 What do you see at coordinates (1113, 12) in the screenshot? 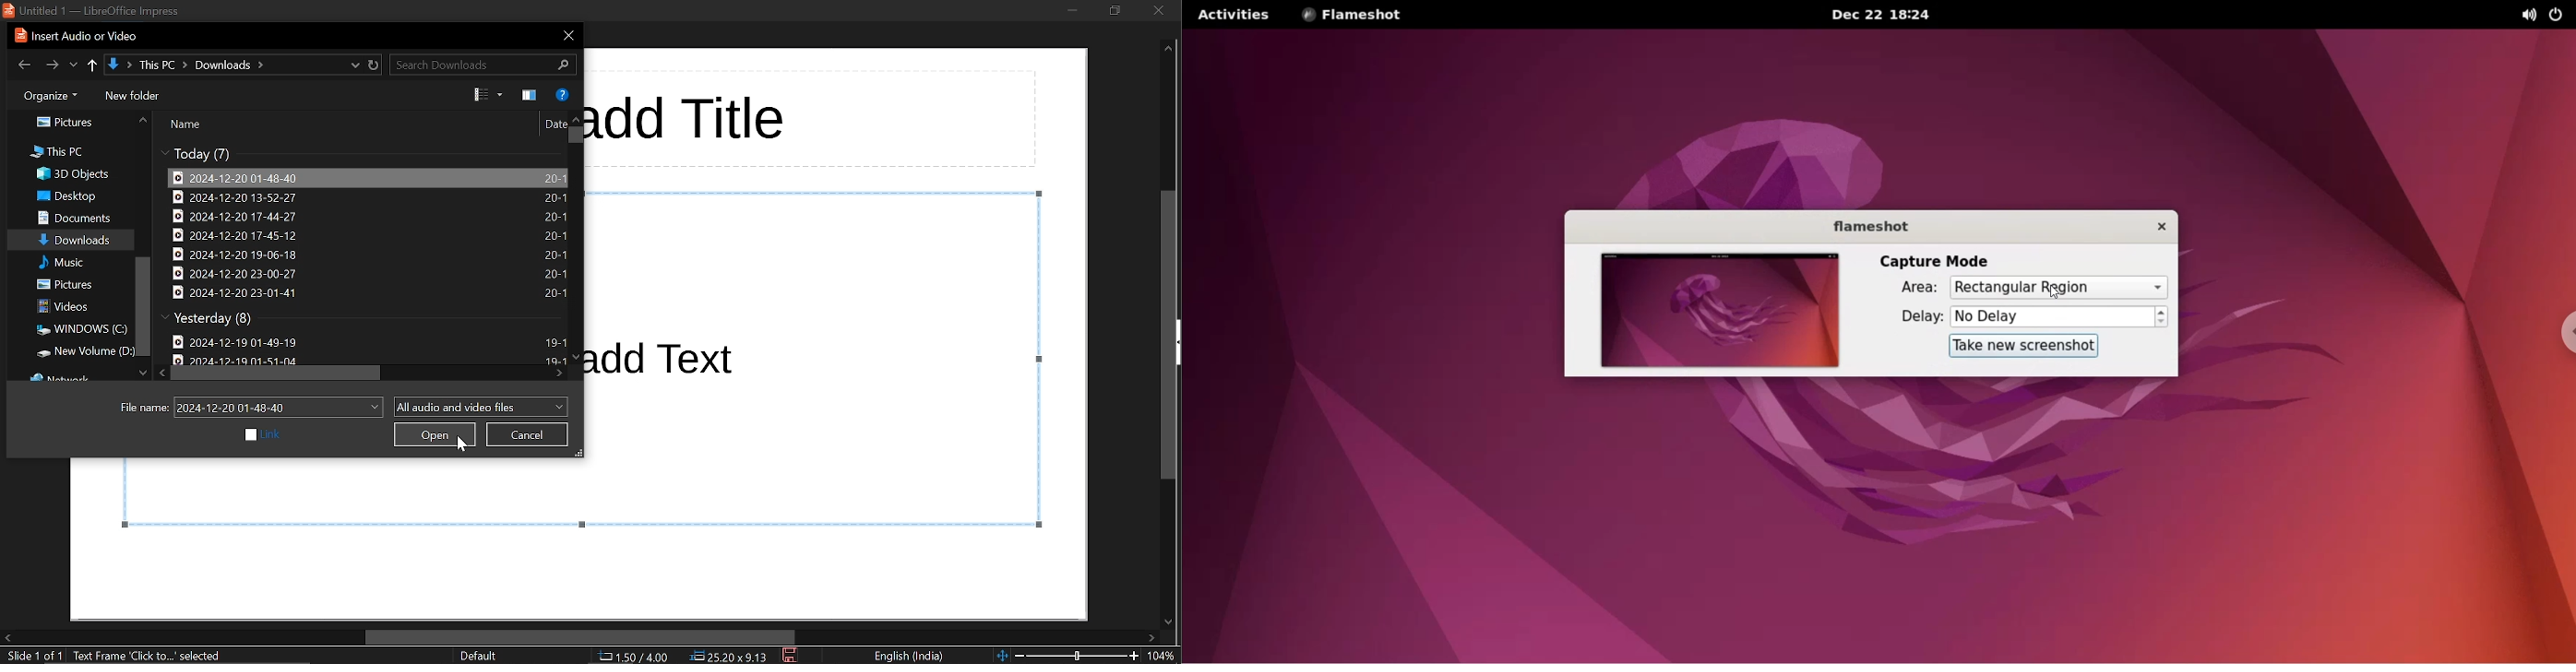
I see `restore down` at bounding box center [1113, 12].